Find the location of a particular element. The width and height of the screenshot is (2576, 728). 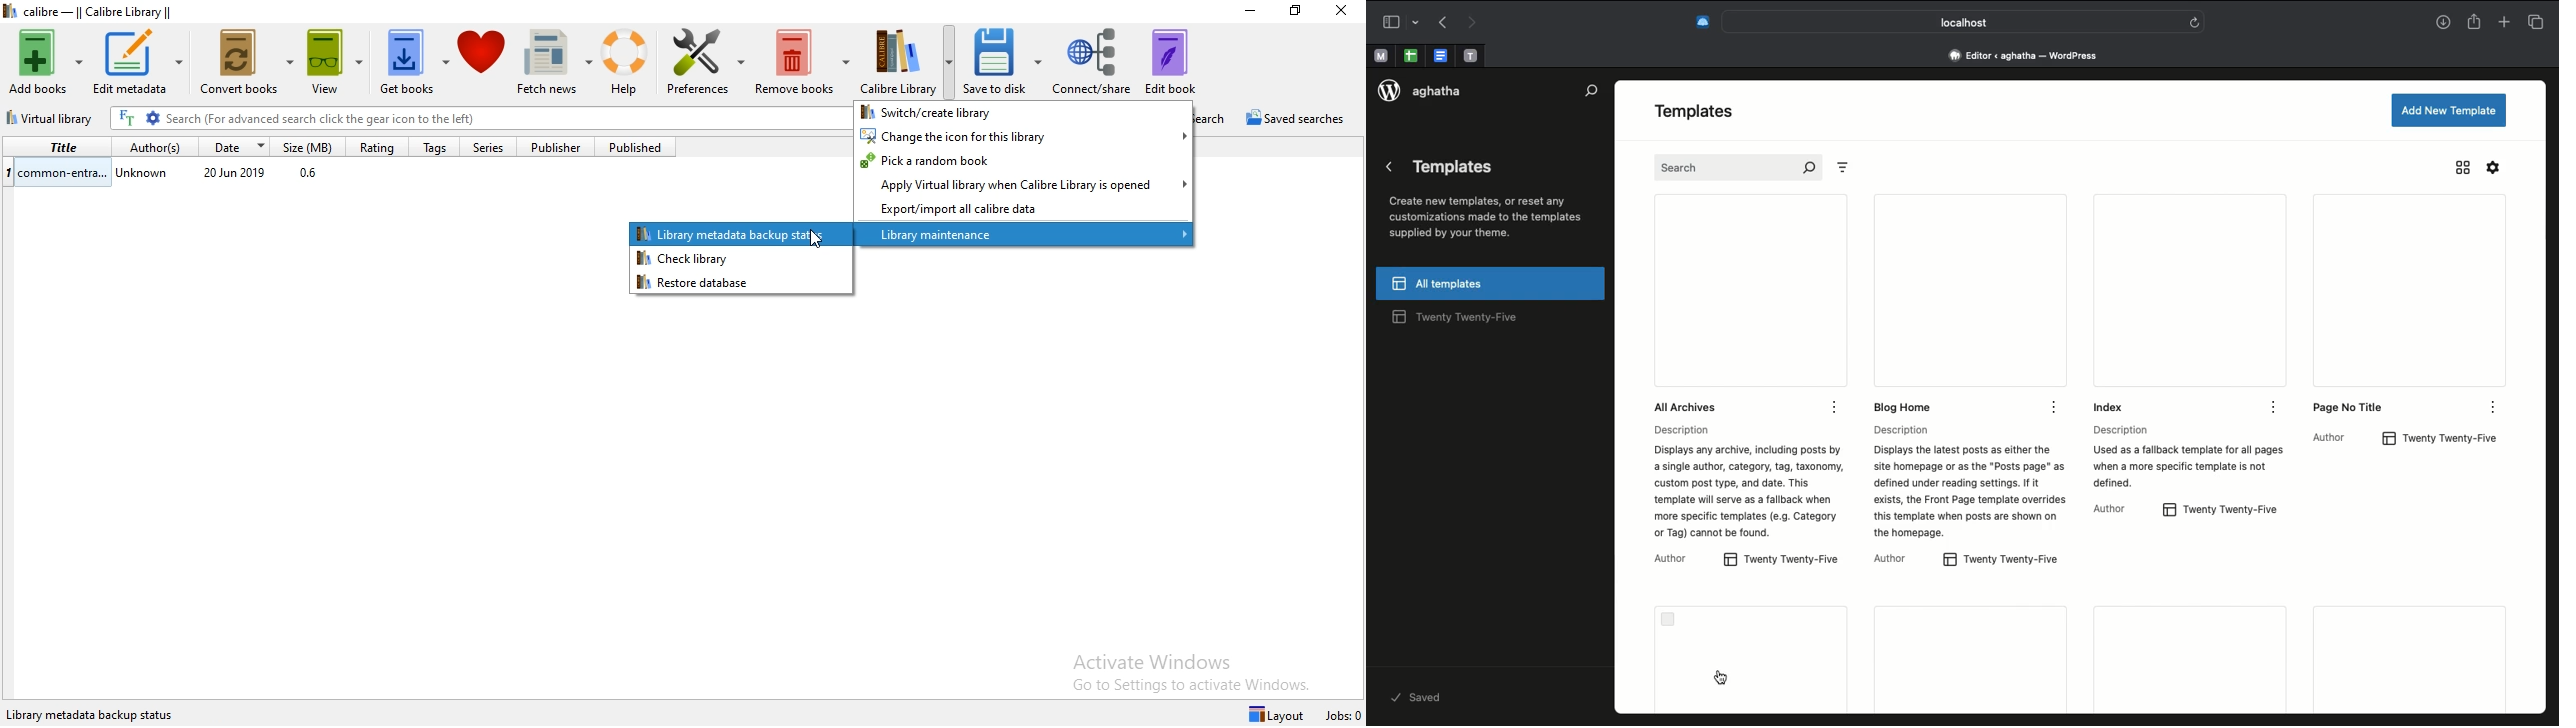

Downlaods is located at coordinates (2443, 24).